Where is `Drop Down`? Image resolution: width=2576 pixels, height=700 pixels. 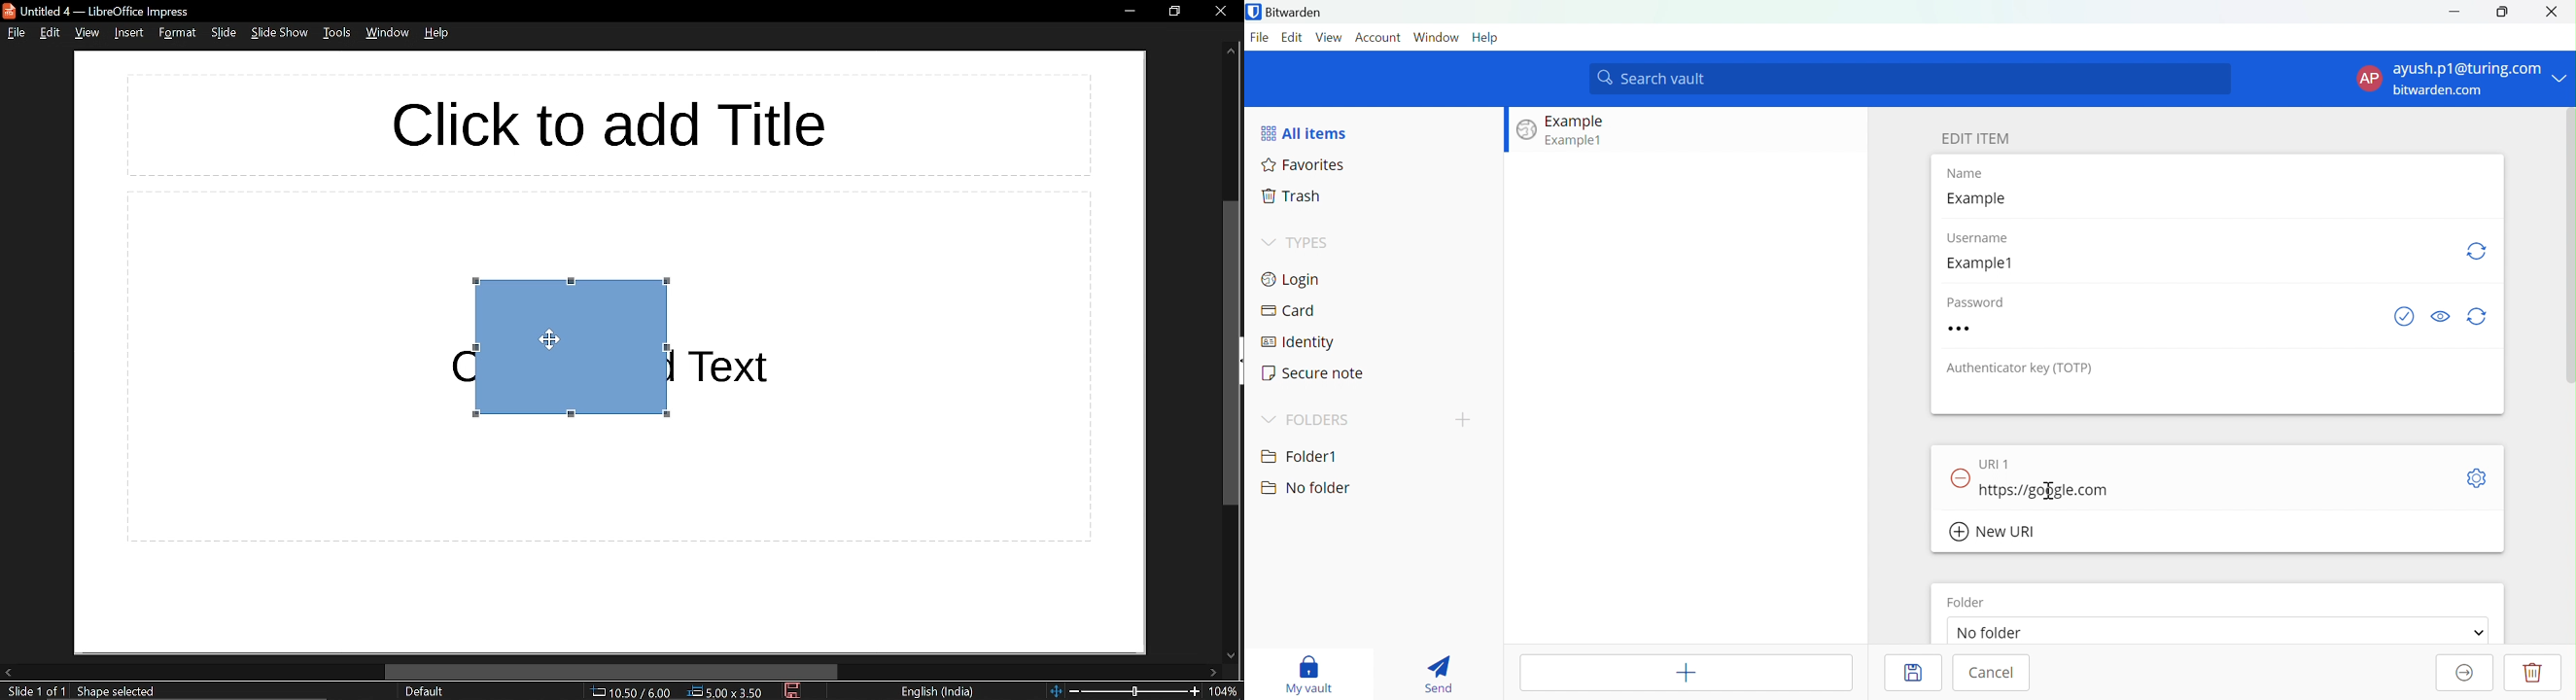 Drop Down is located at coordinates (1266, 241).